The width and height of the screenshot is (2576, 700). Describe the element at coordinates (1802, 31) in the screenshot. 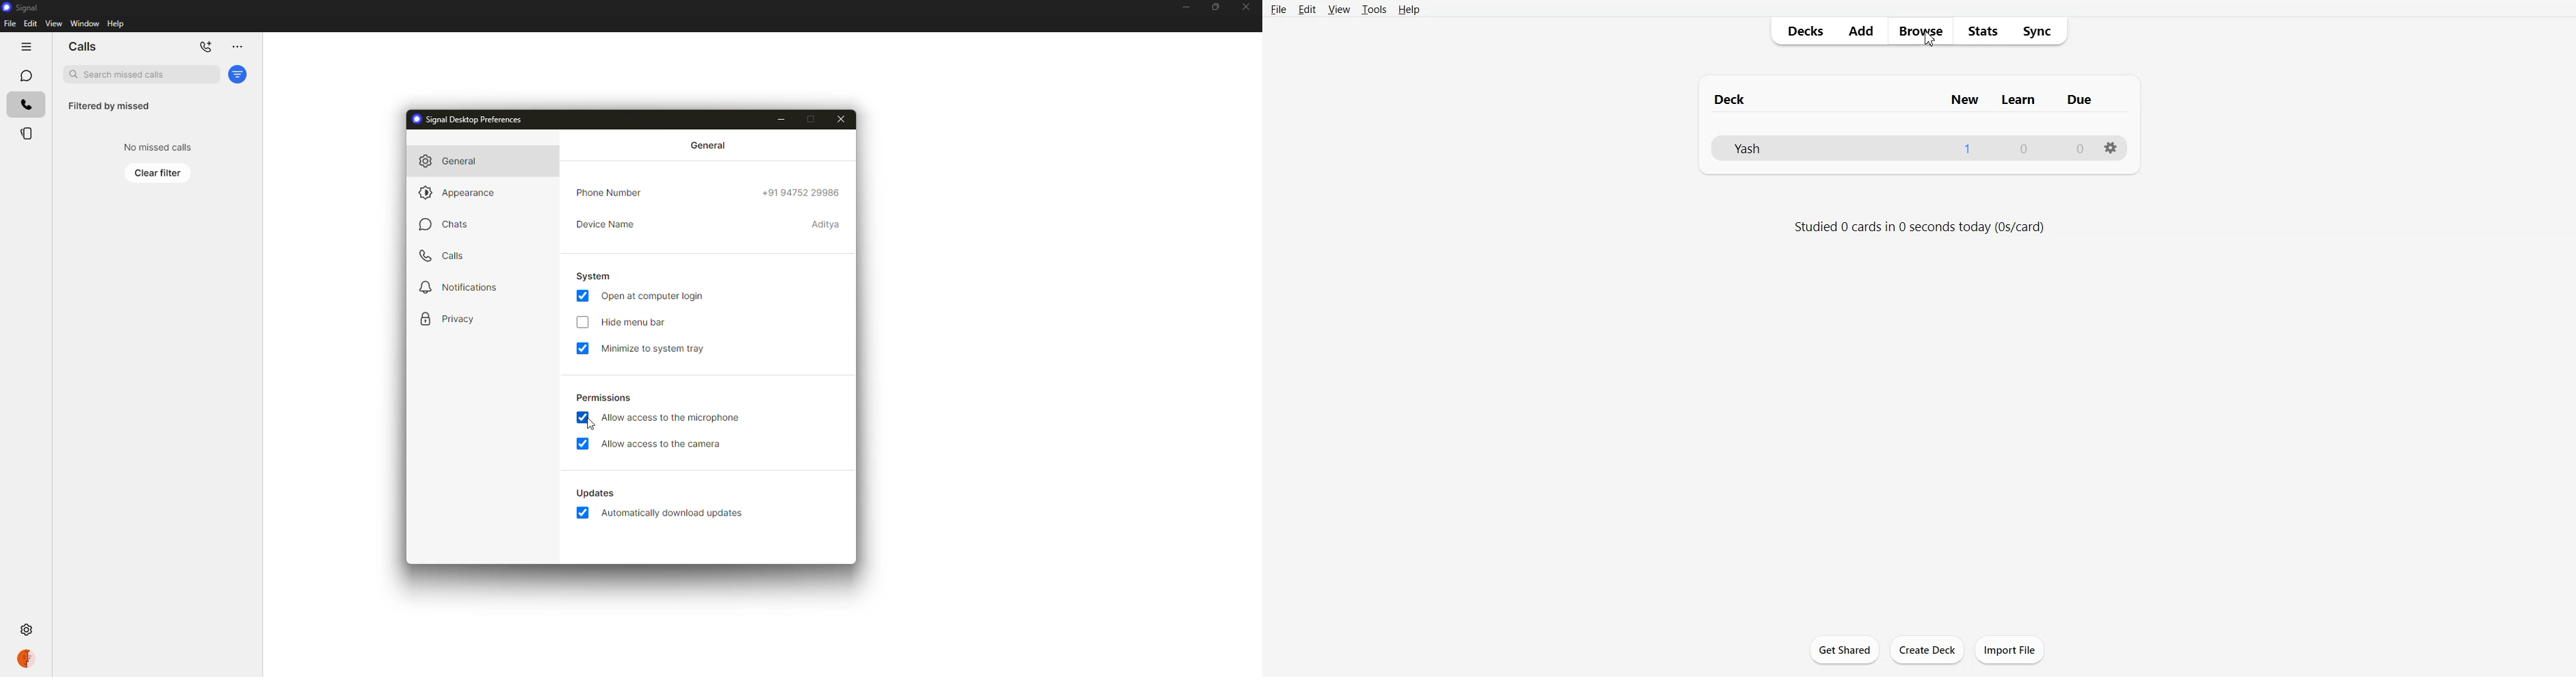

I see `Decks` at that location.